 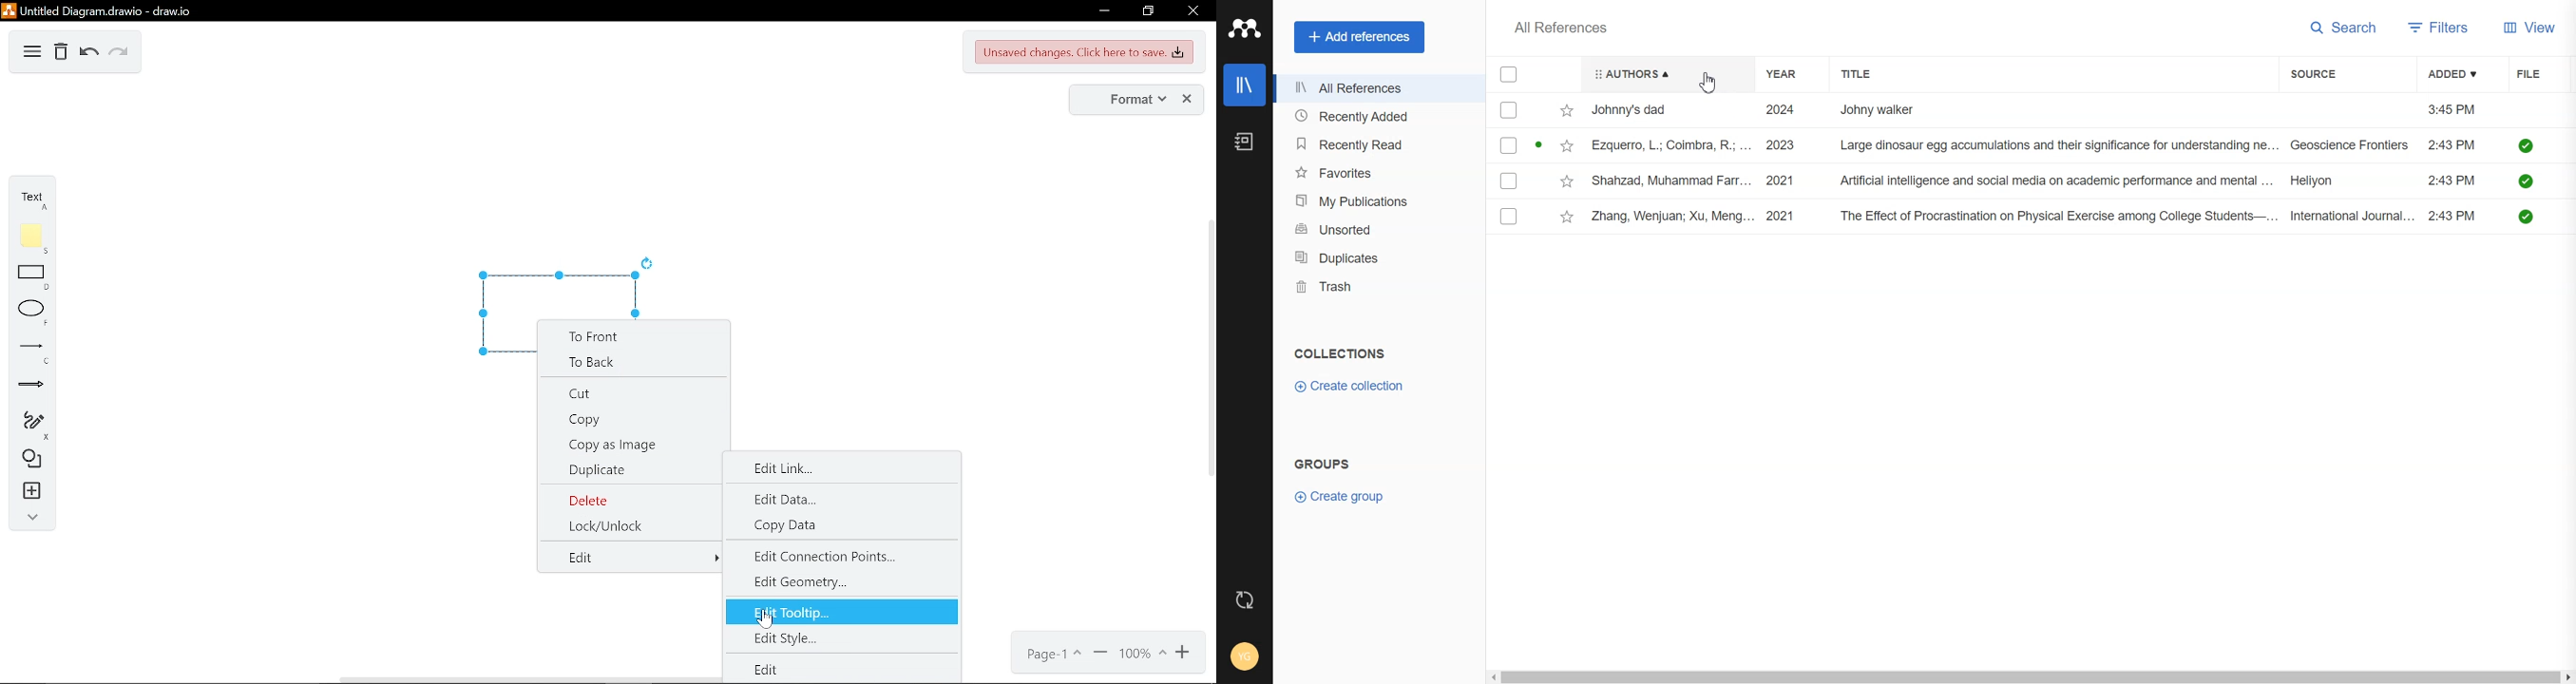 I want to click on All References, so click(x=1373, y=89).